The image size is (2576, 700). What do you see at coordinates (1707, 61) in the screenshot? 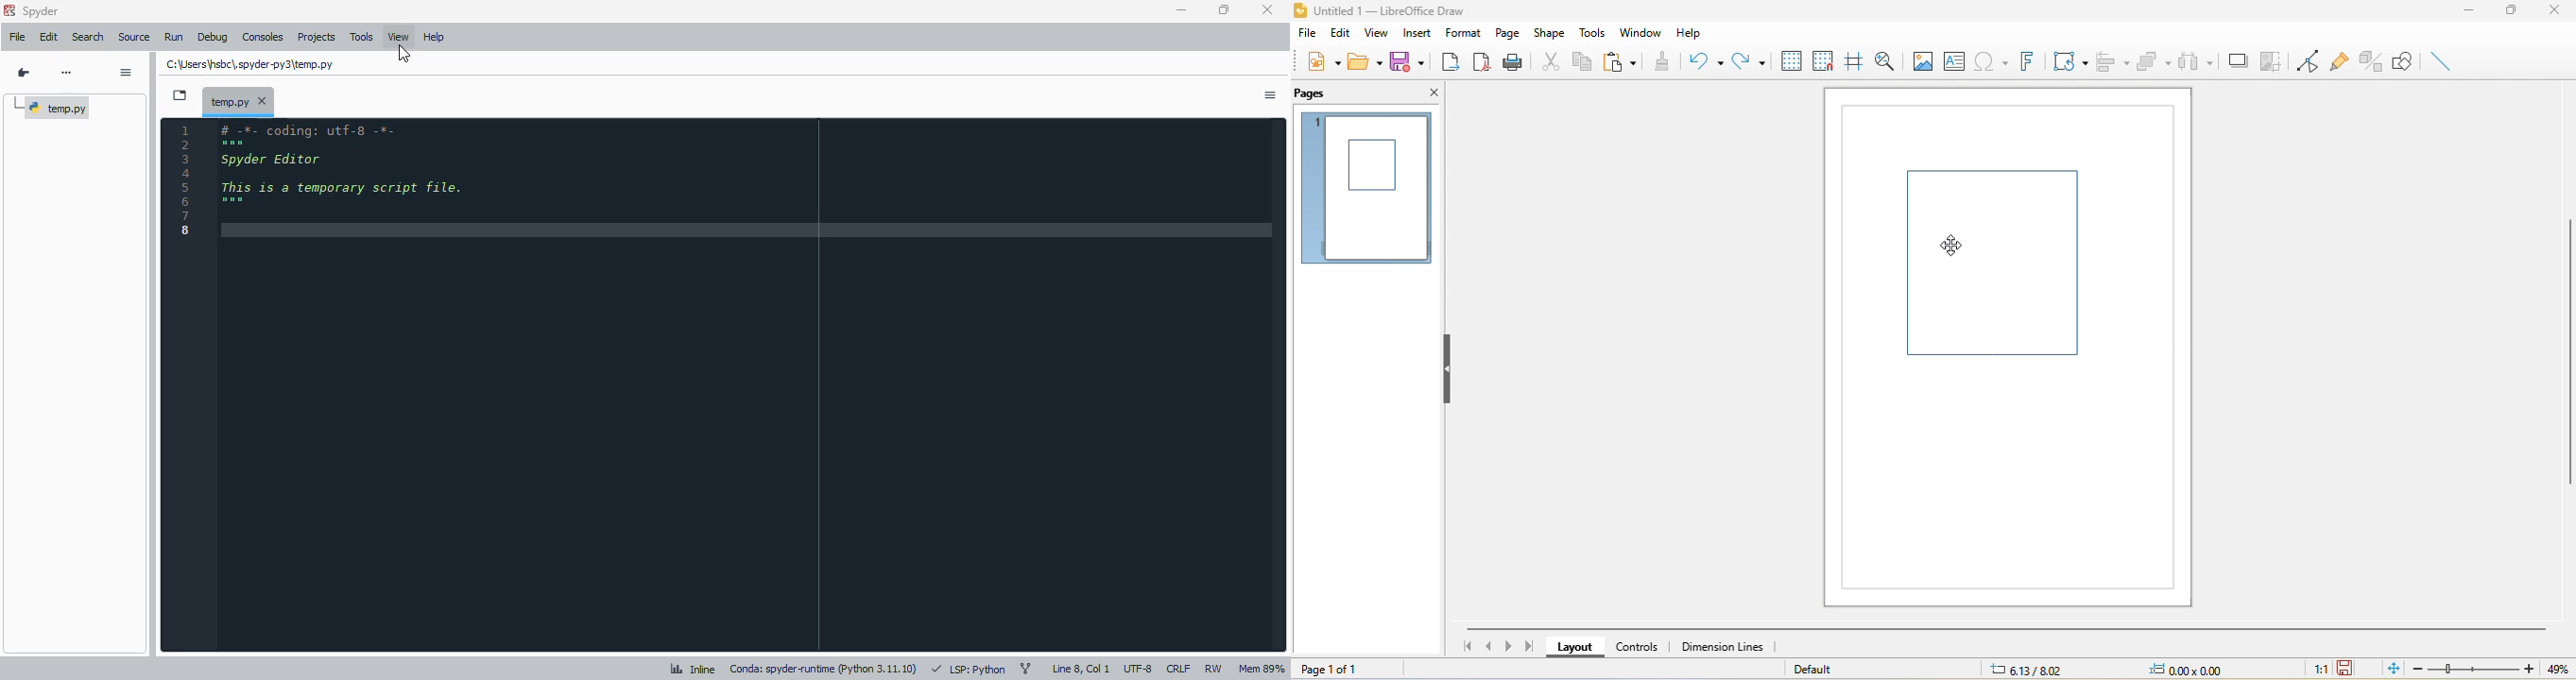
I see `undo` at bounding box center [1707, 61].